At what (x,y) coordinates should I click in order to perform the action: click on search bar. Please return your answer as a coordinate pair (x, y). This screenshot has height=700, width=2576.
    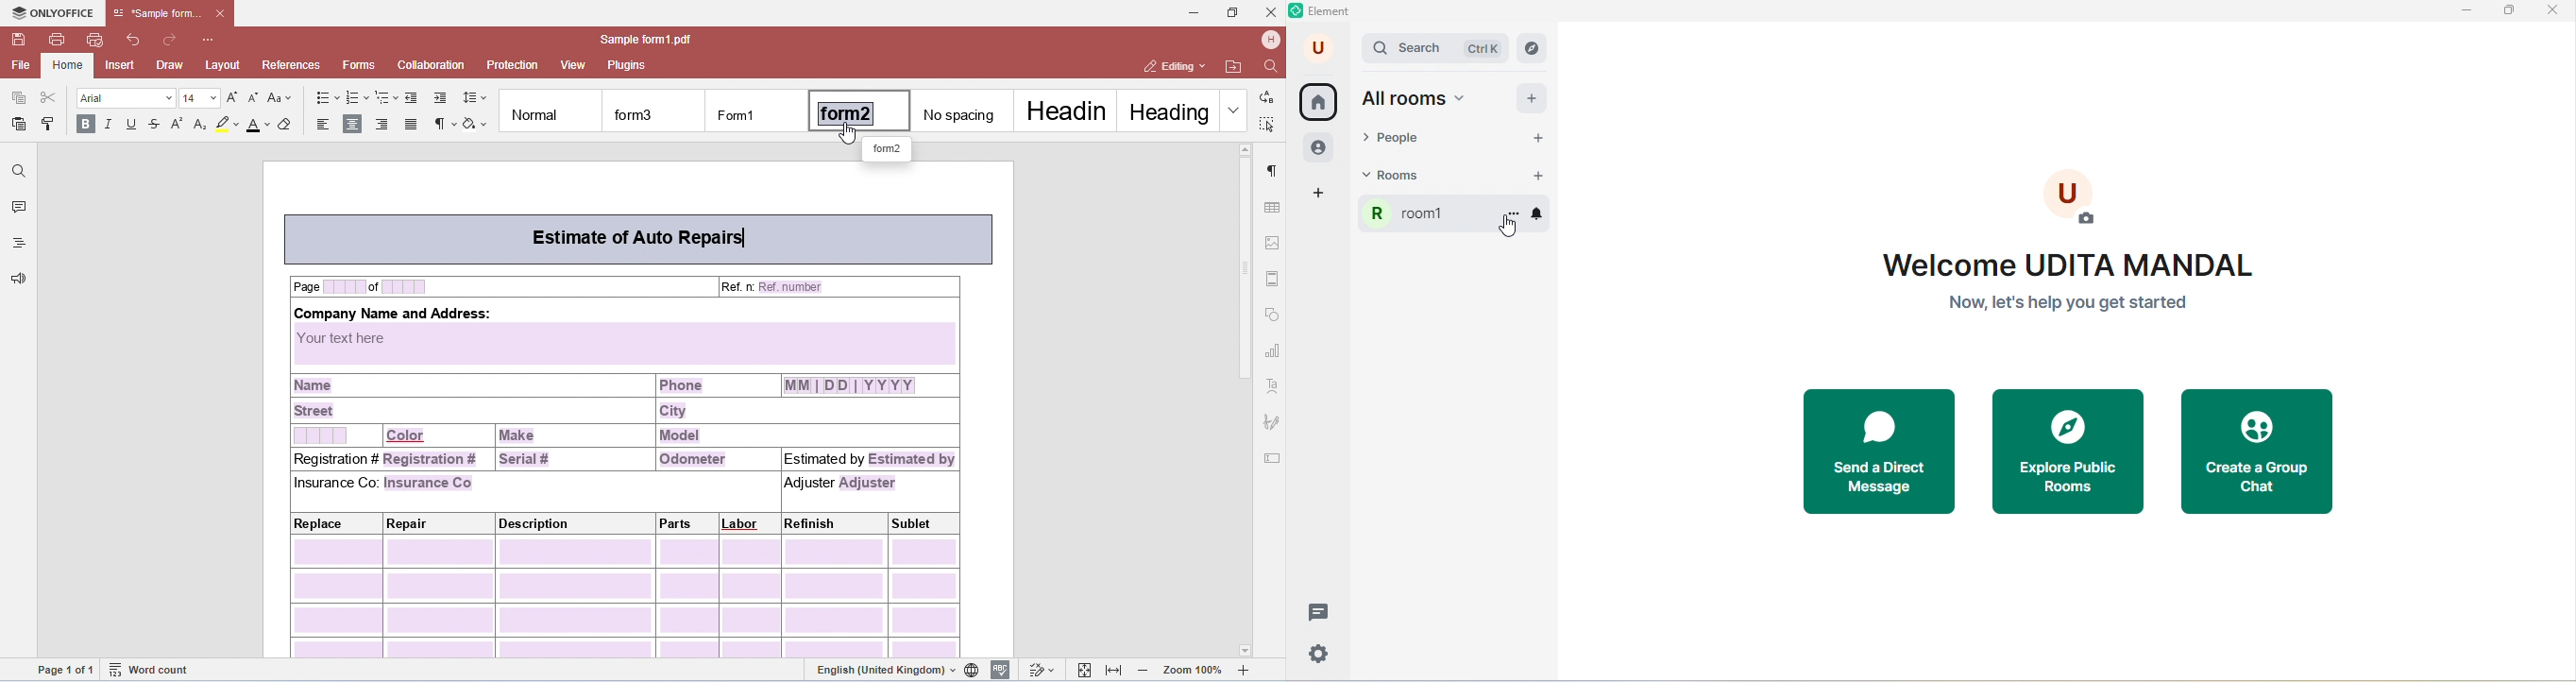
    Looking at the image, I should click on (1437, 48).